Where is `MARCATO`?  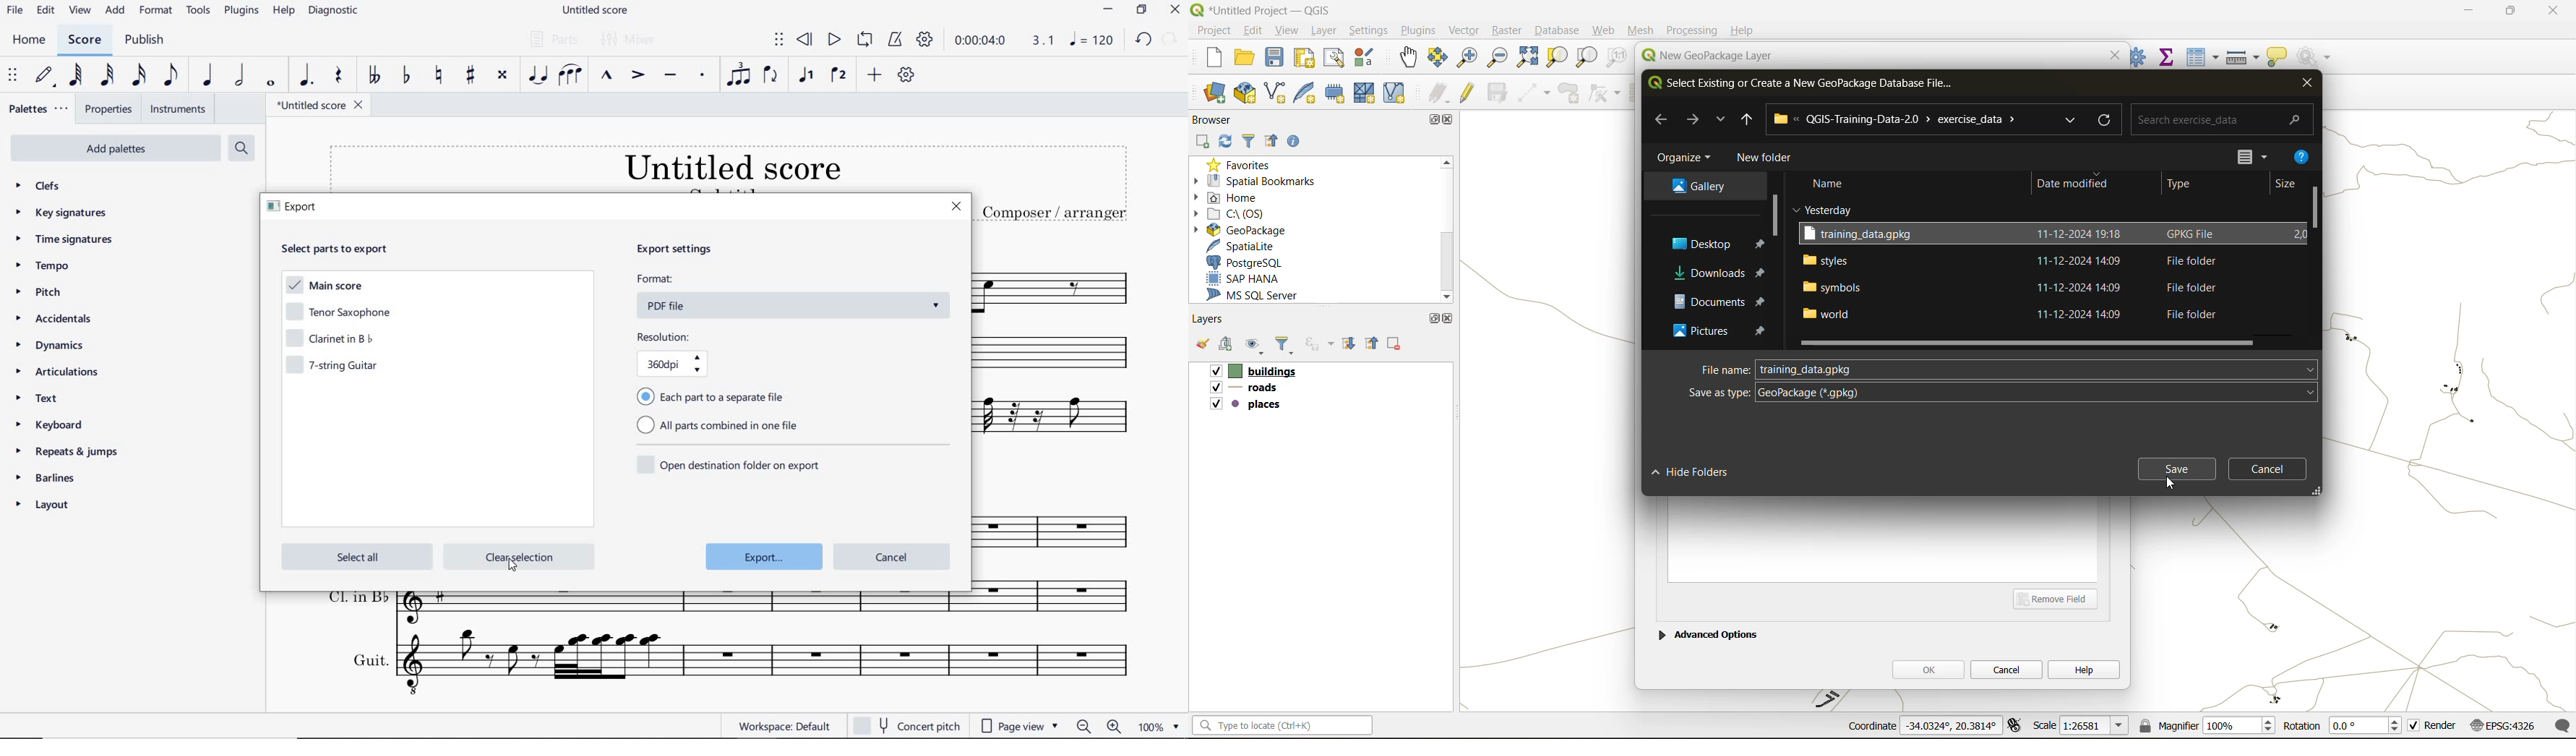 MARCATO is located at coordinates (607, 76).